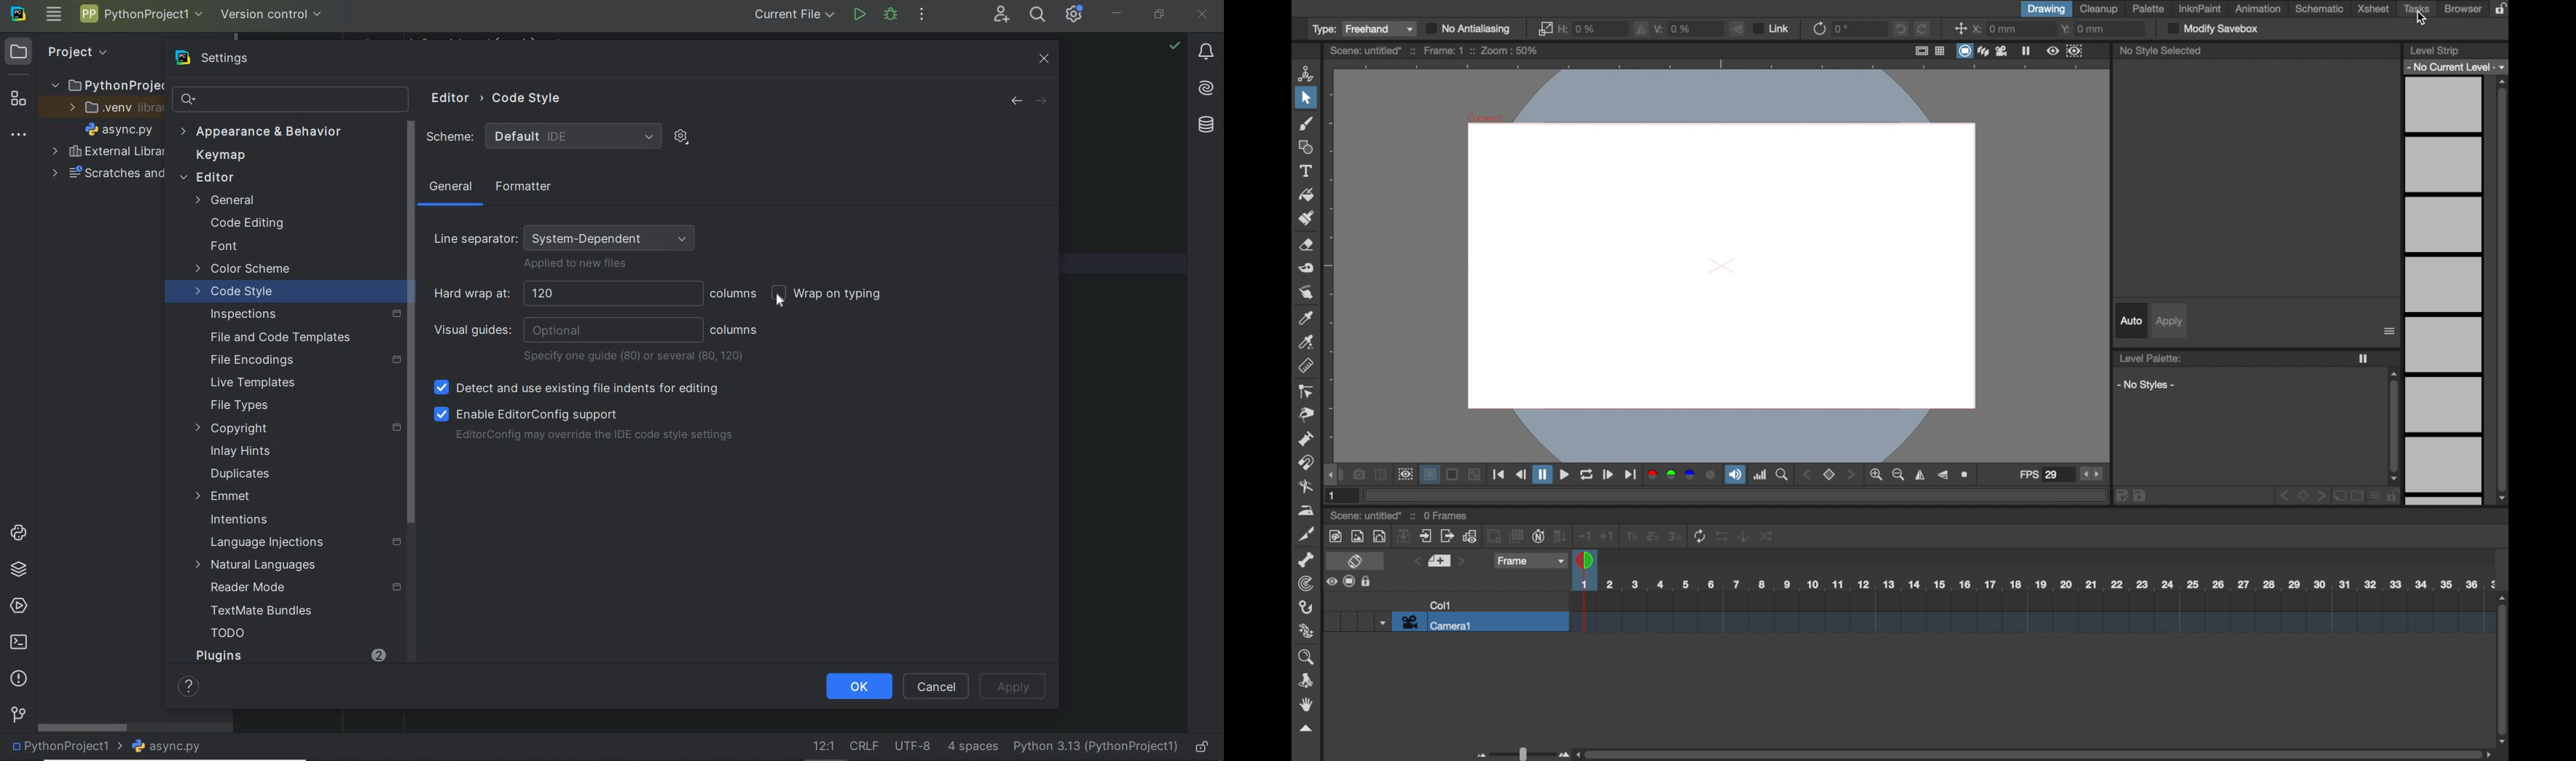 The image size is (2576, 784). I want to click on General, so click(261, 200).